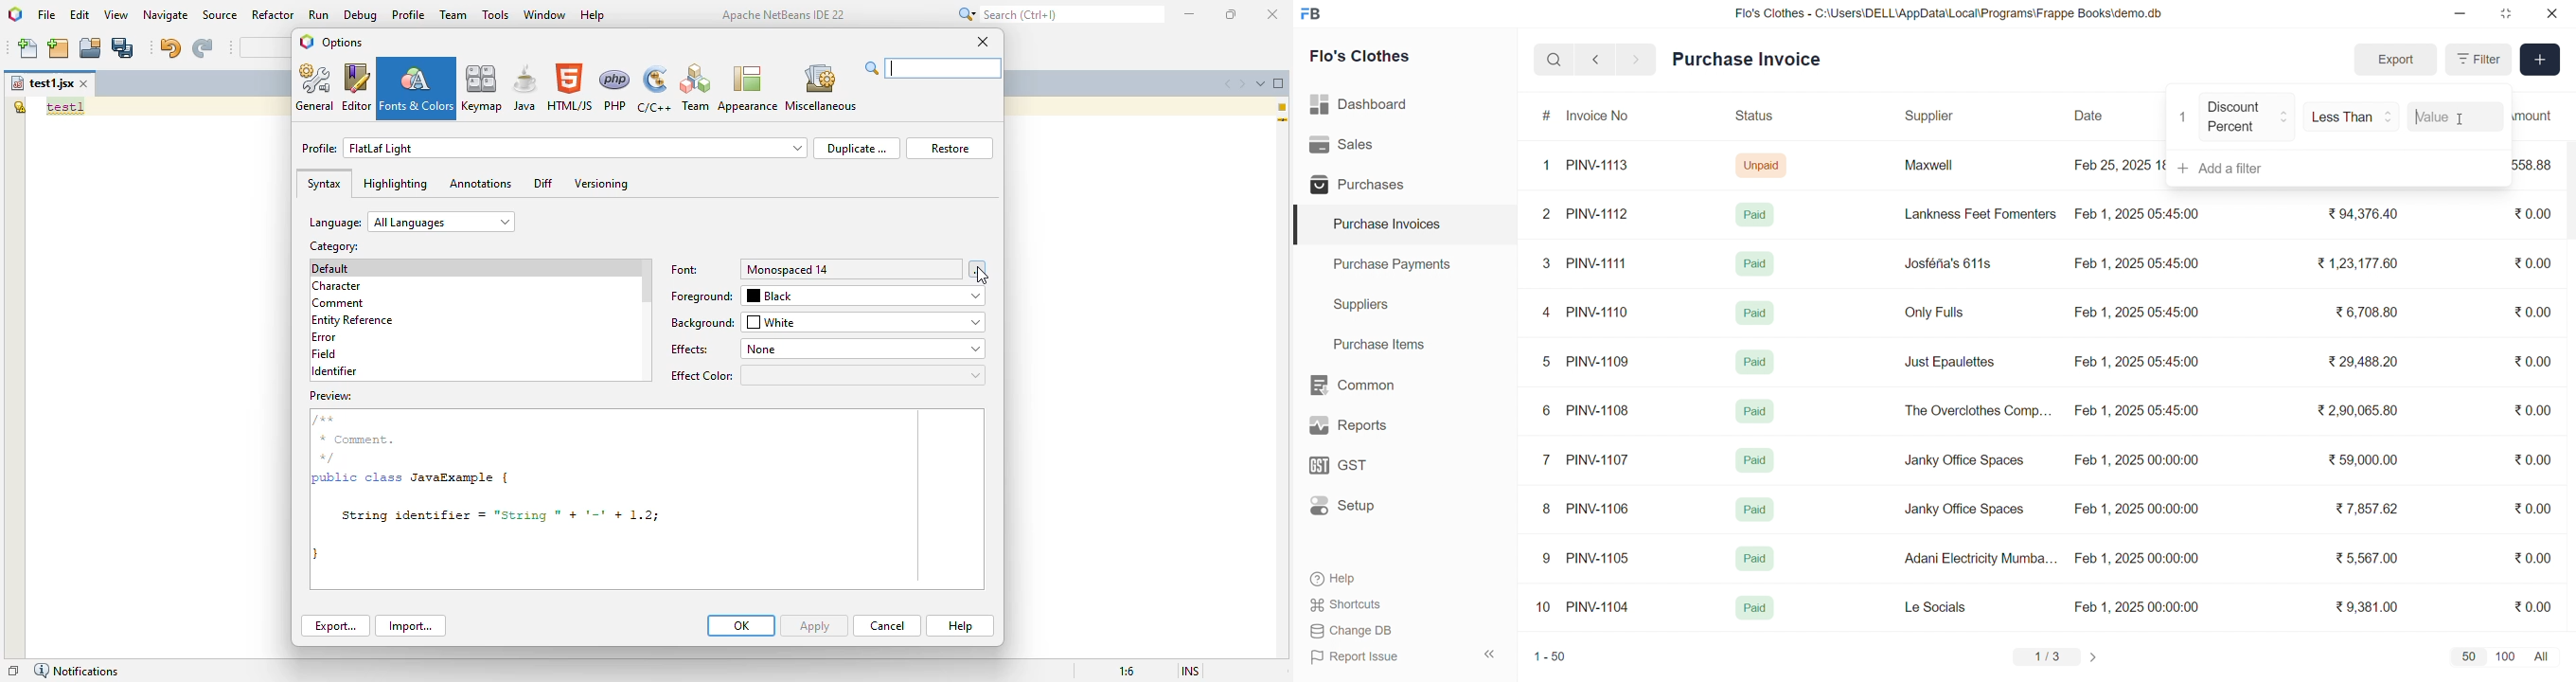 Image resolution: width=2576 pixels, height=700 pixels. Describe the element at coordinates (1362, 147) in the screenshot. I see `Sales` at that location.